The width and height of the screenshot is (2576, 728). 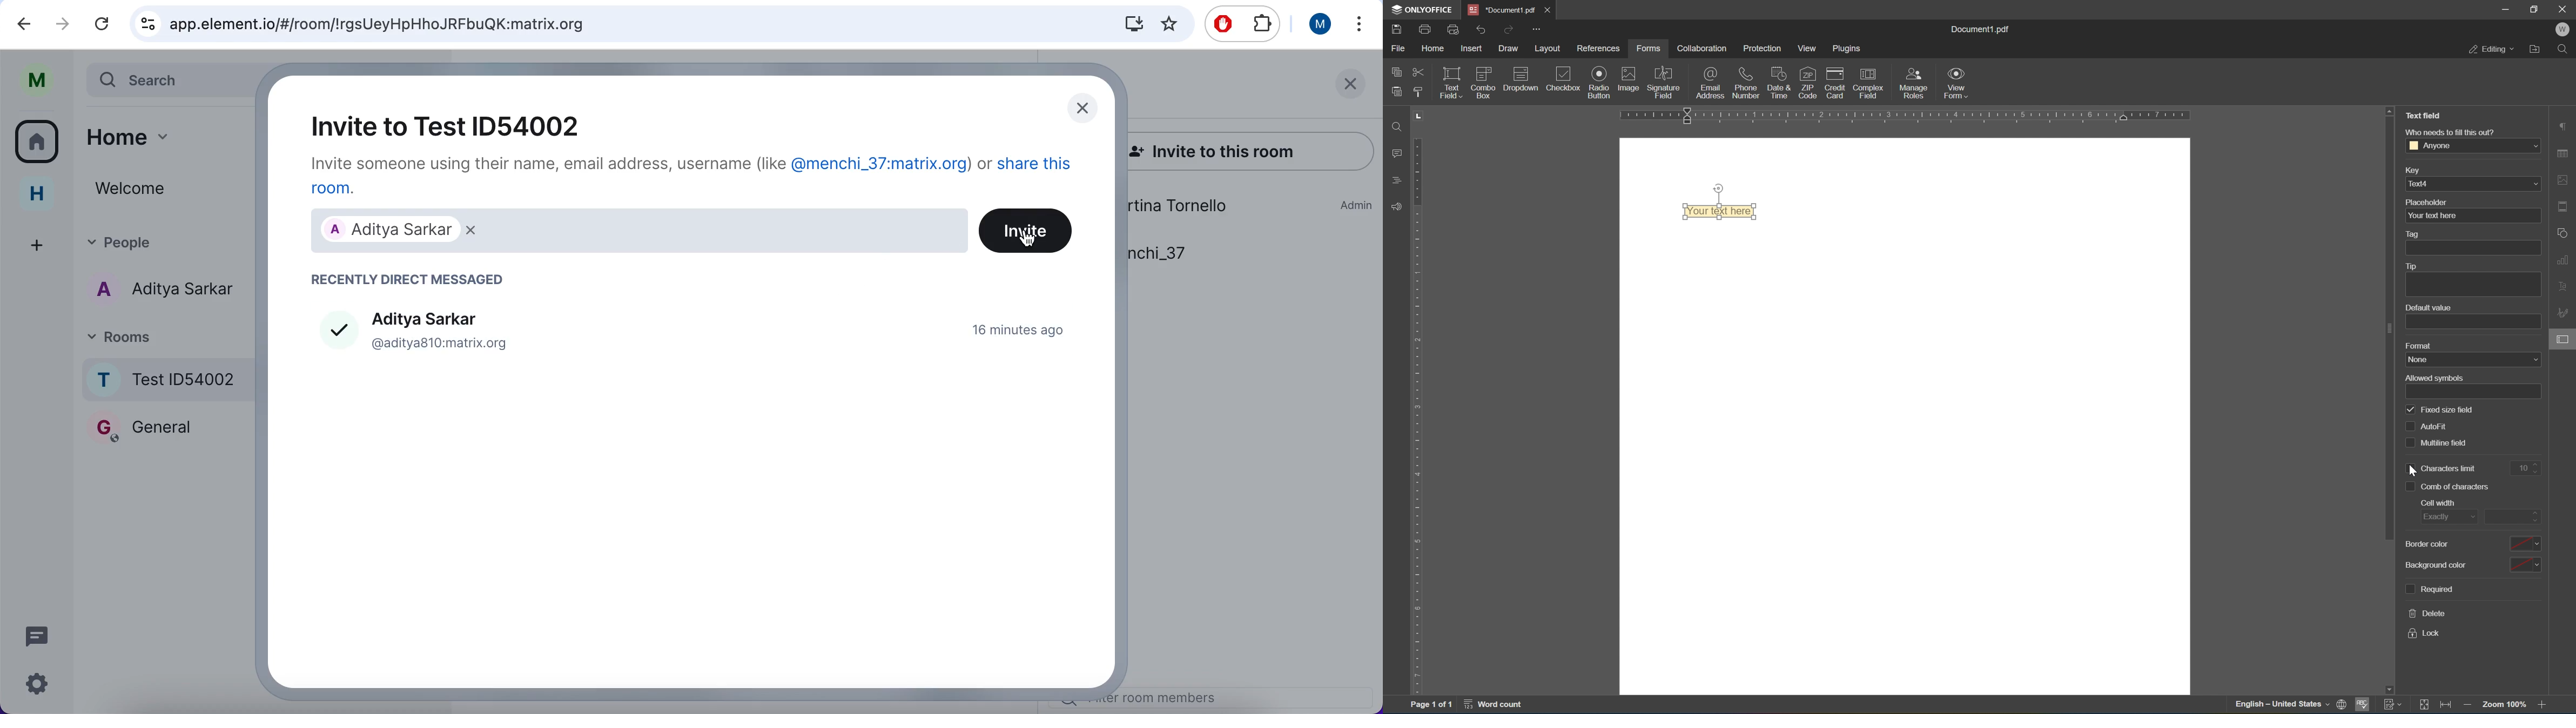 I want to click on cursor, so click(x=1028, y=239).